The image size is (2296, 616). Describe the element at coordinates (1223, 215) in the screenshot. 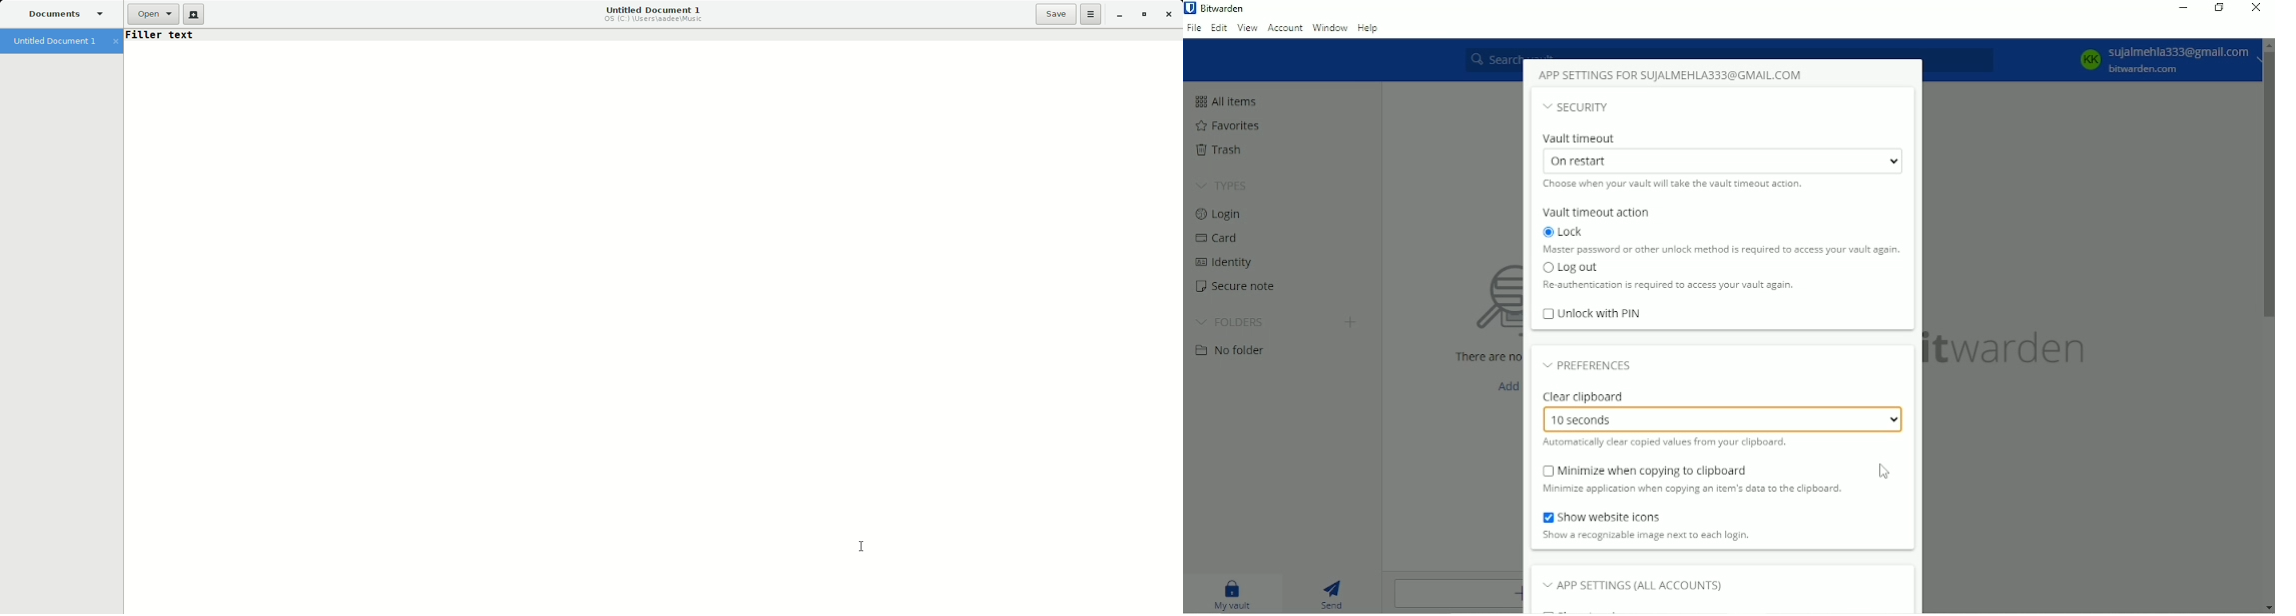

I see `Login` at that location.